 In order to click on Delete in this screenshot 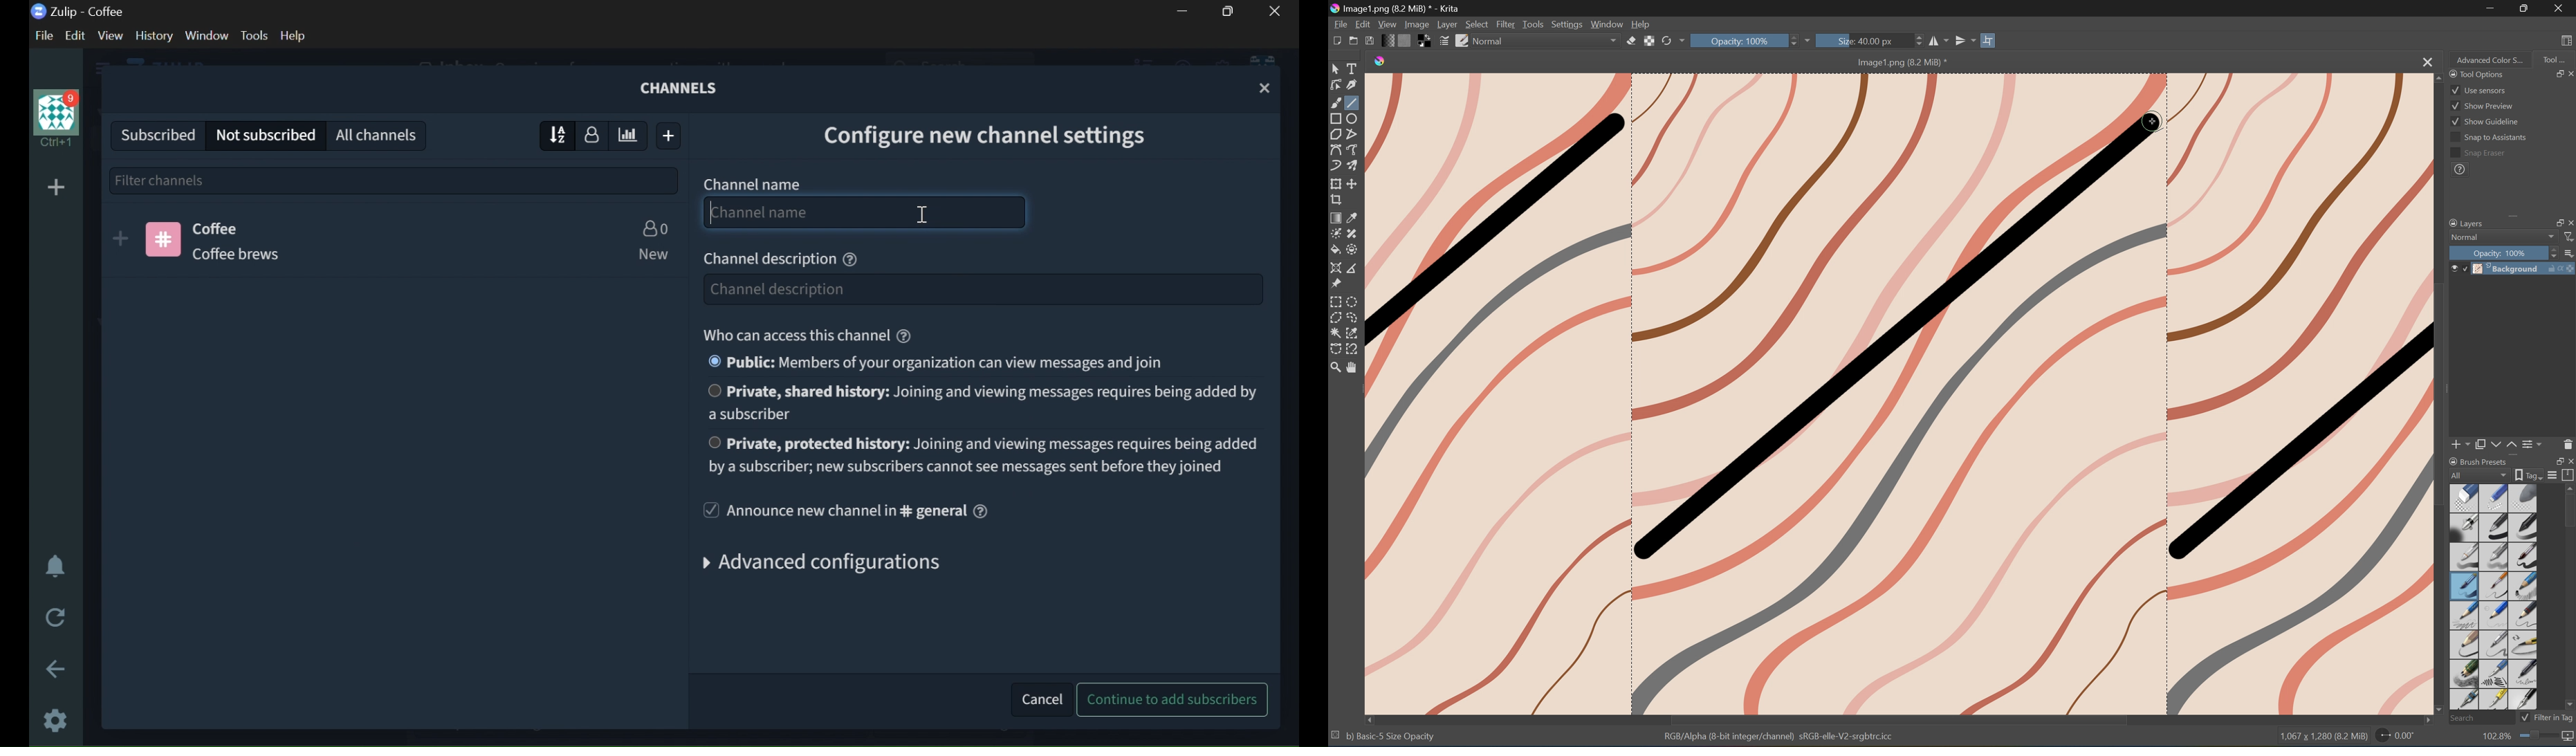, I will do `click(2569, 444)`.